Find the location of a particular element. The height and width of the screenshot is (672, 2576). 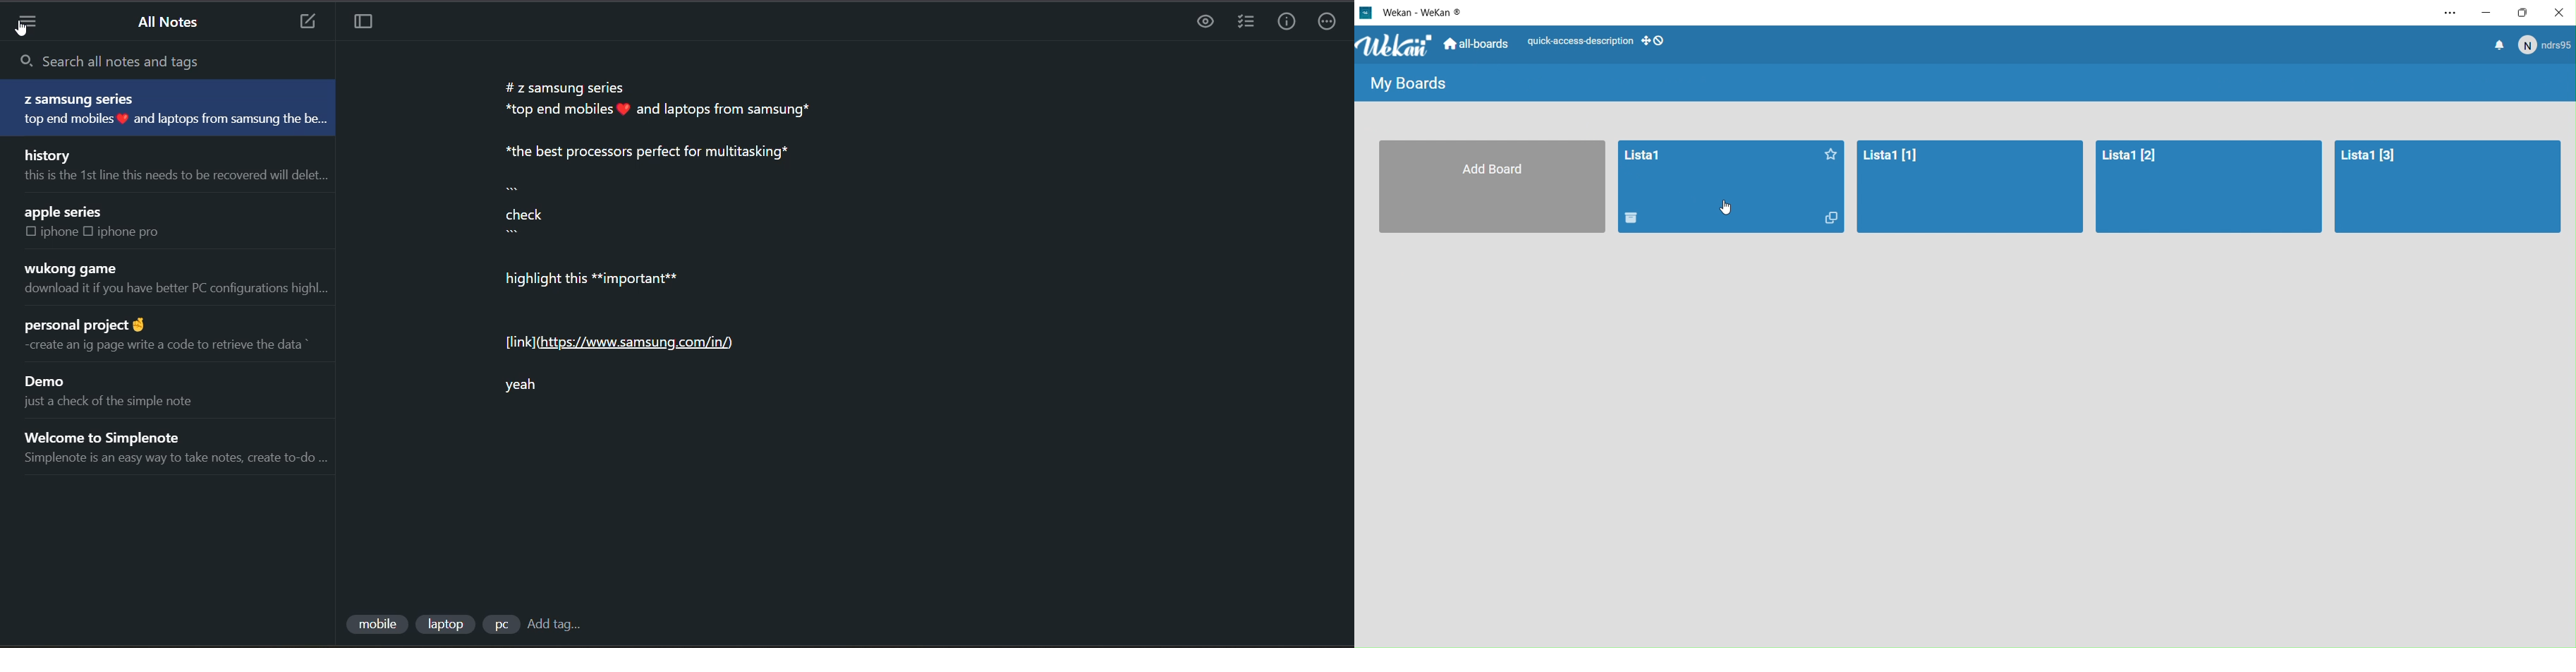

tag 3 is located at coordinates (500, 625).